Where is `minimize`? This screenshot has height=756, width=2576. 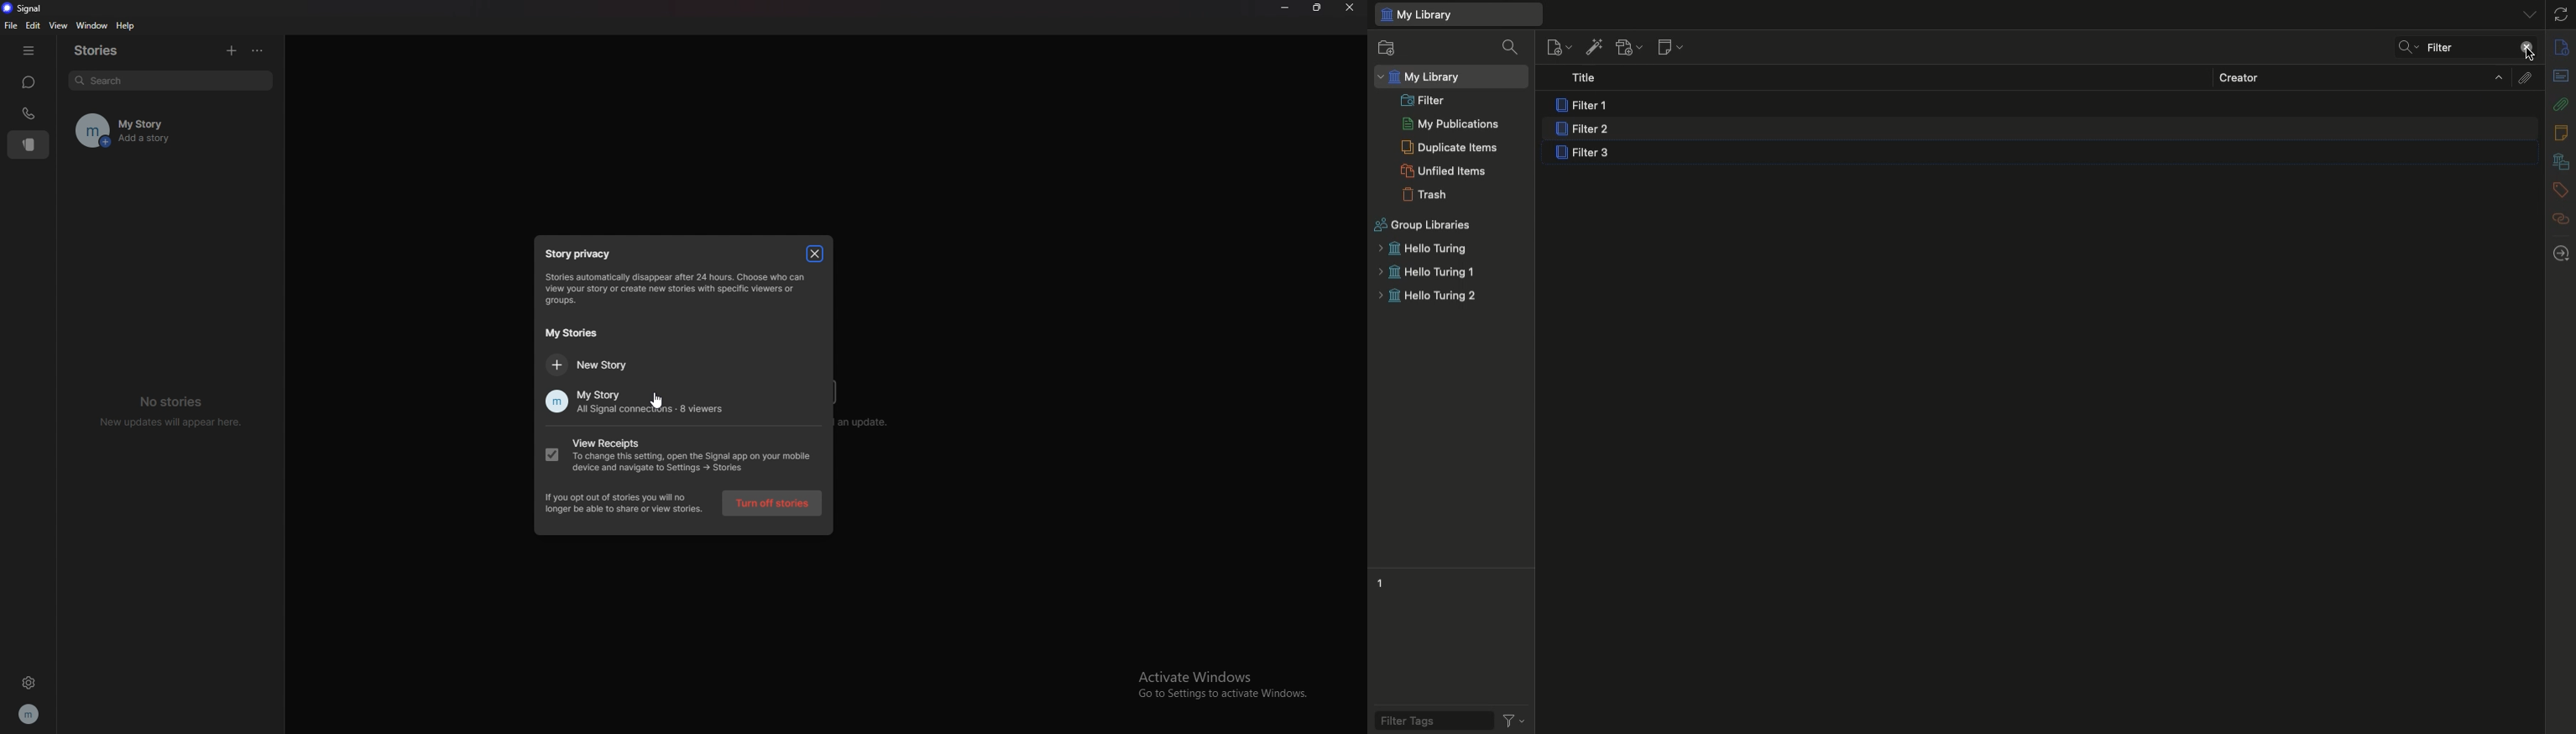 minimize is located at coordinates (1285, 8).